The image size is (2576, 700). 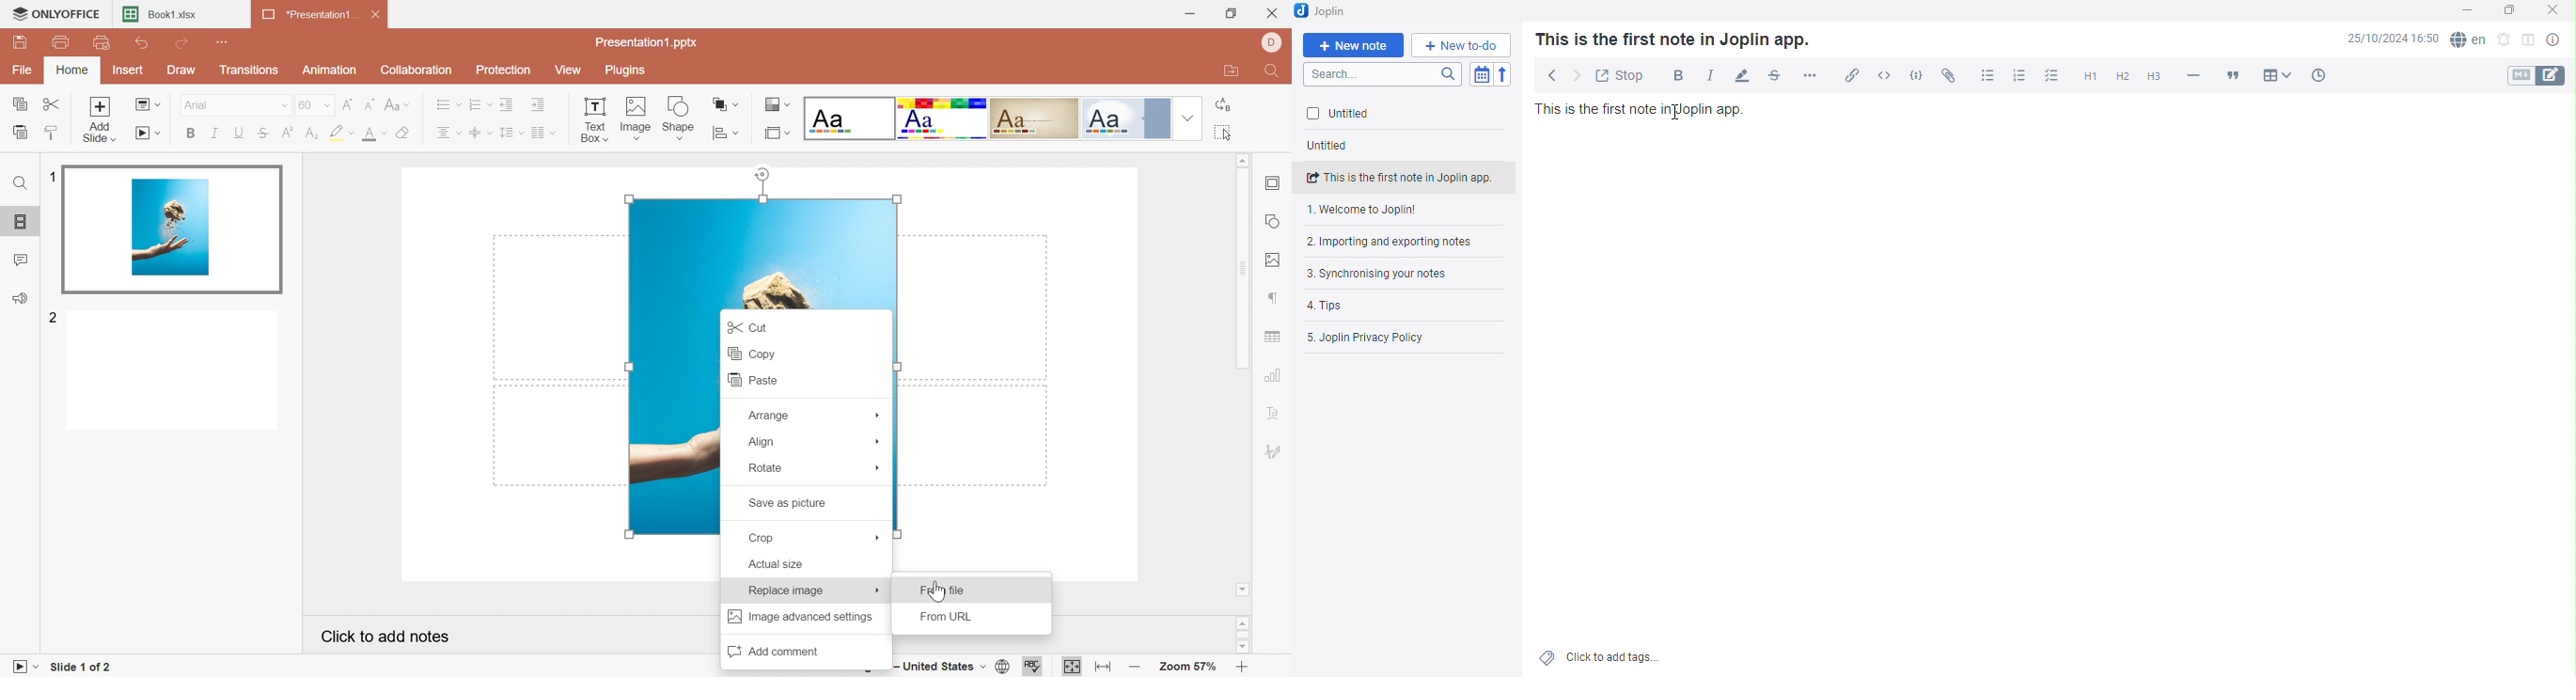 What do you see at coordinates (73, 71) in the screenshot?
I see `Home` at bounding box center [73, 71].